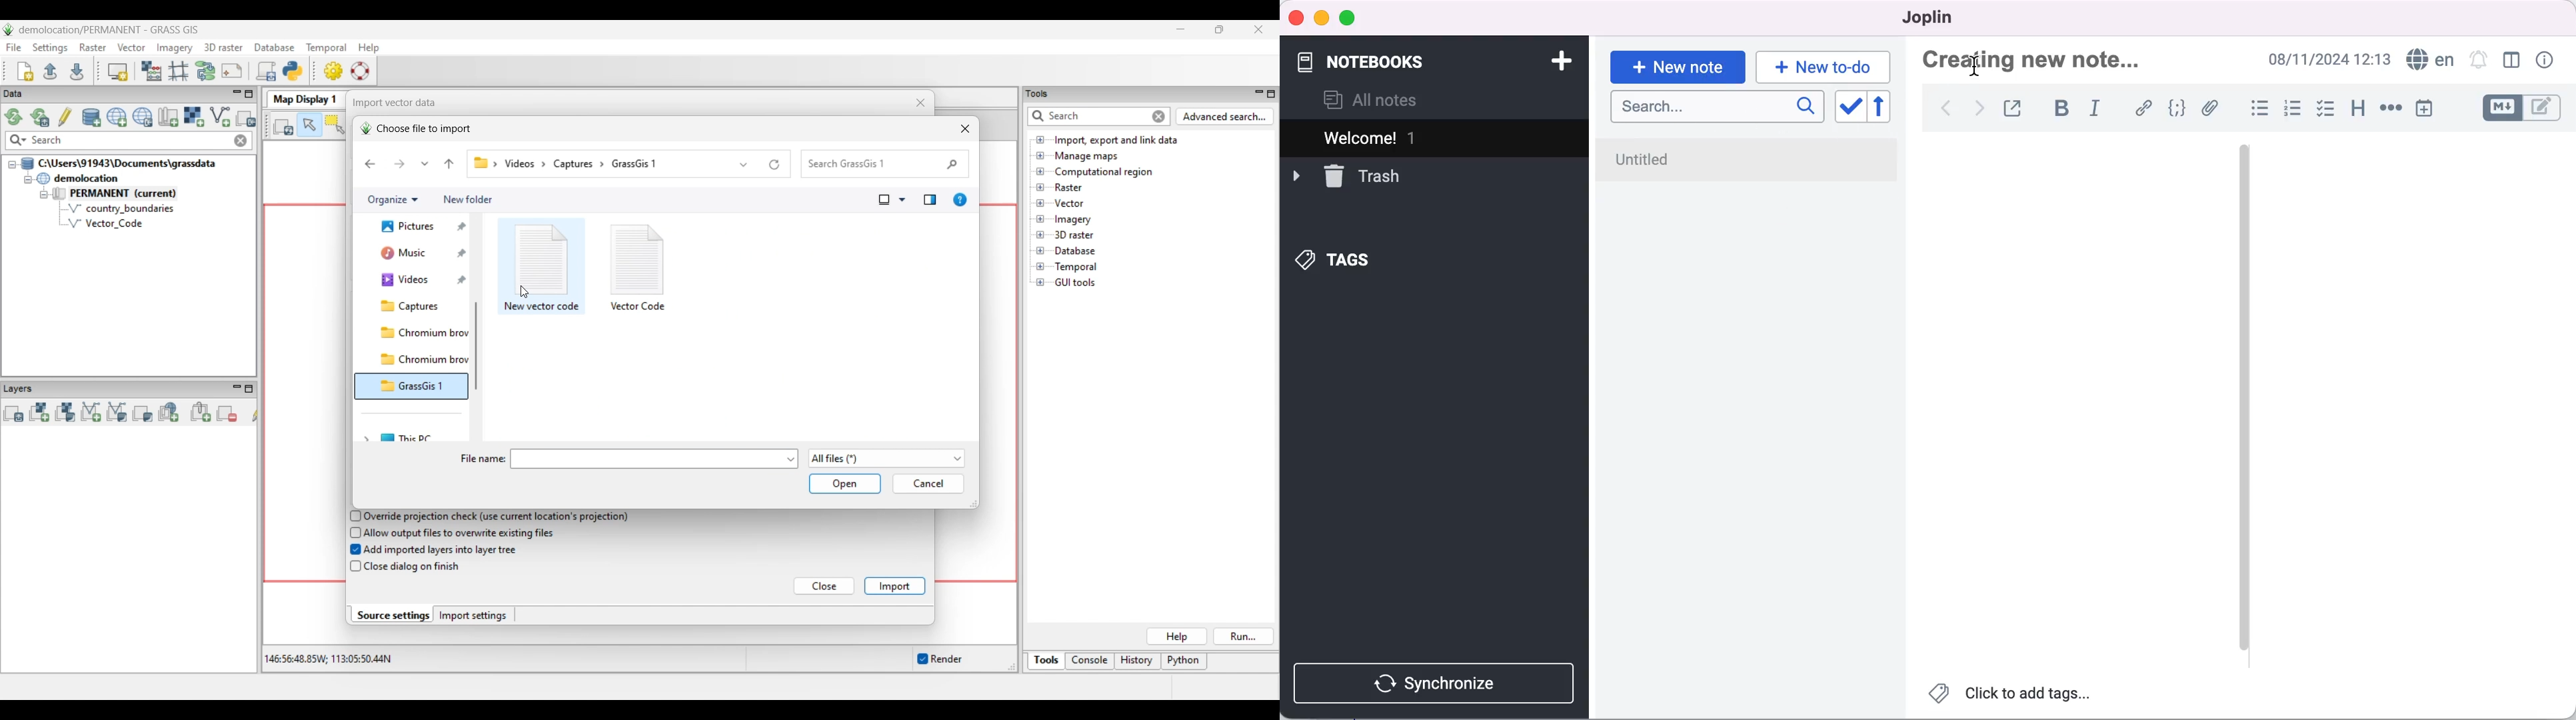 The height and width of the screenshot is (728, 2576). I want to click on new note, so click(1677, 65).